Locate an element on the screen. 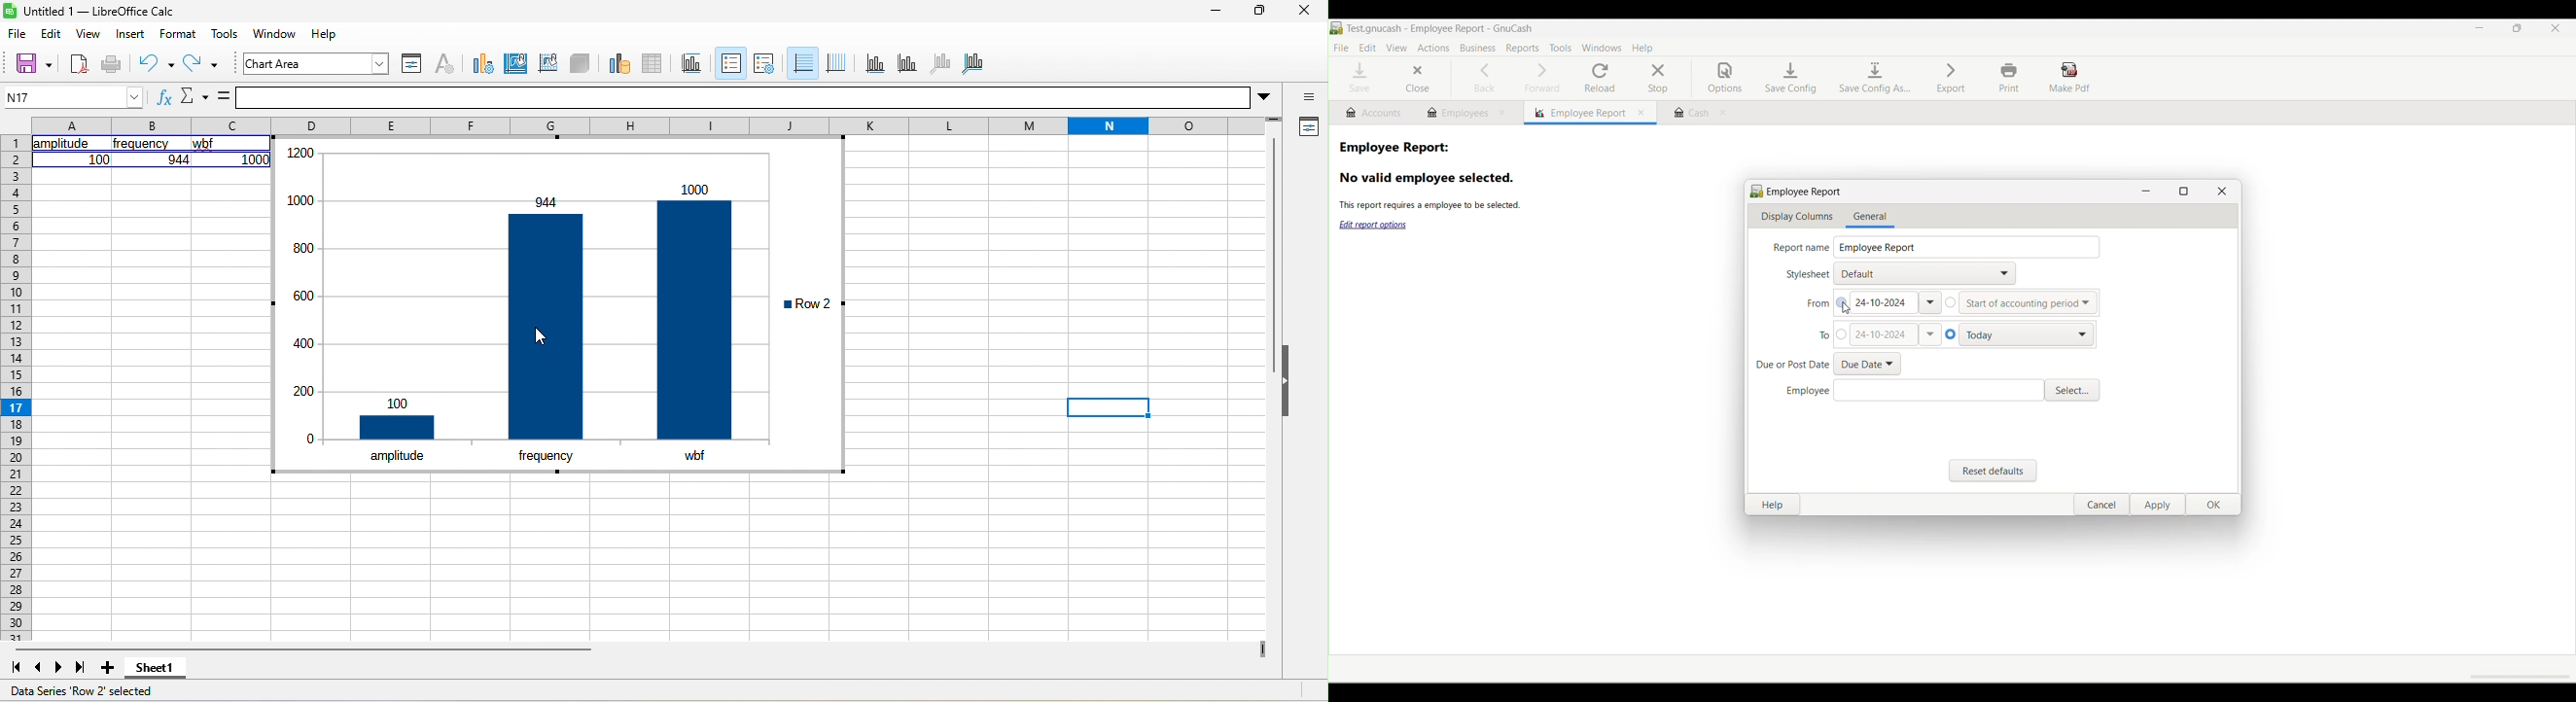  edit is located at coordinates (53, 35).